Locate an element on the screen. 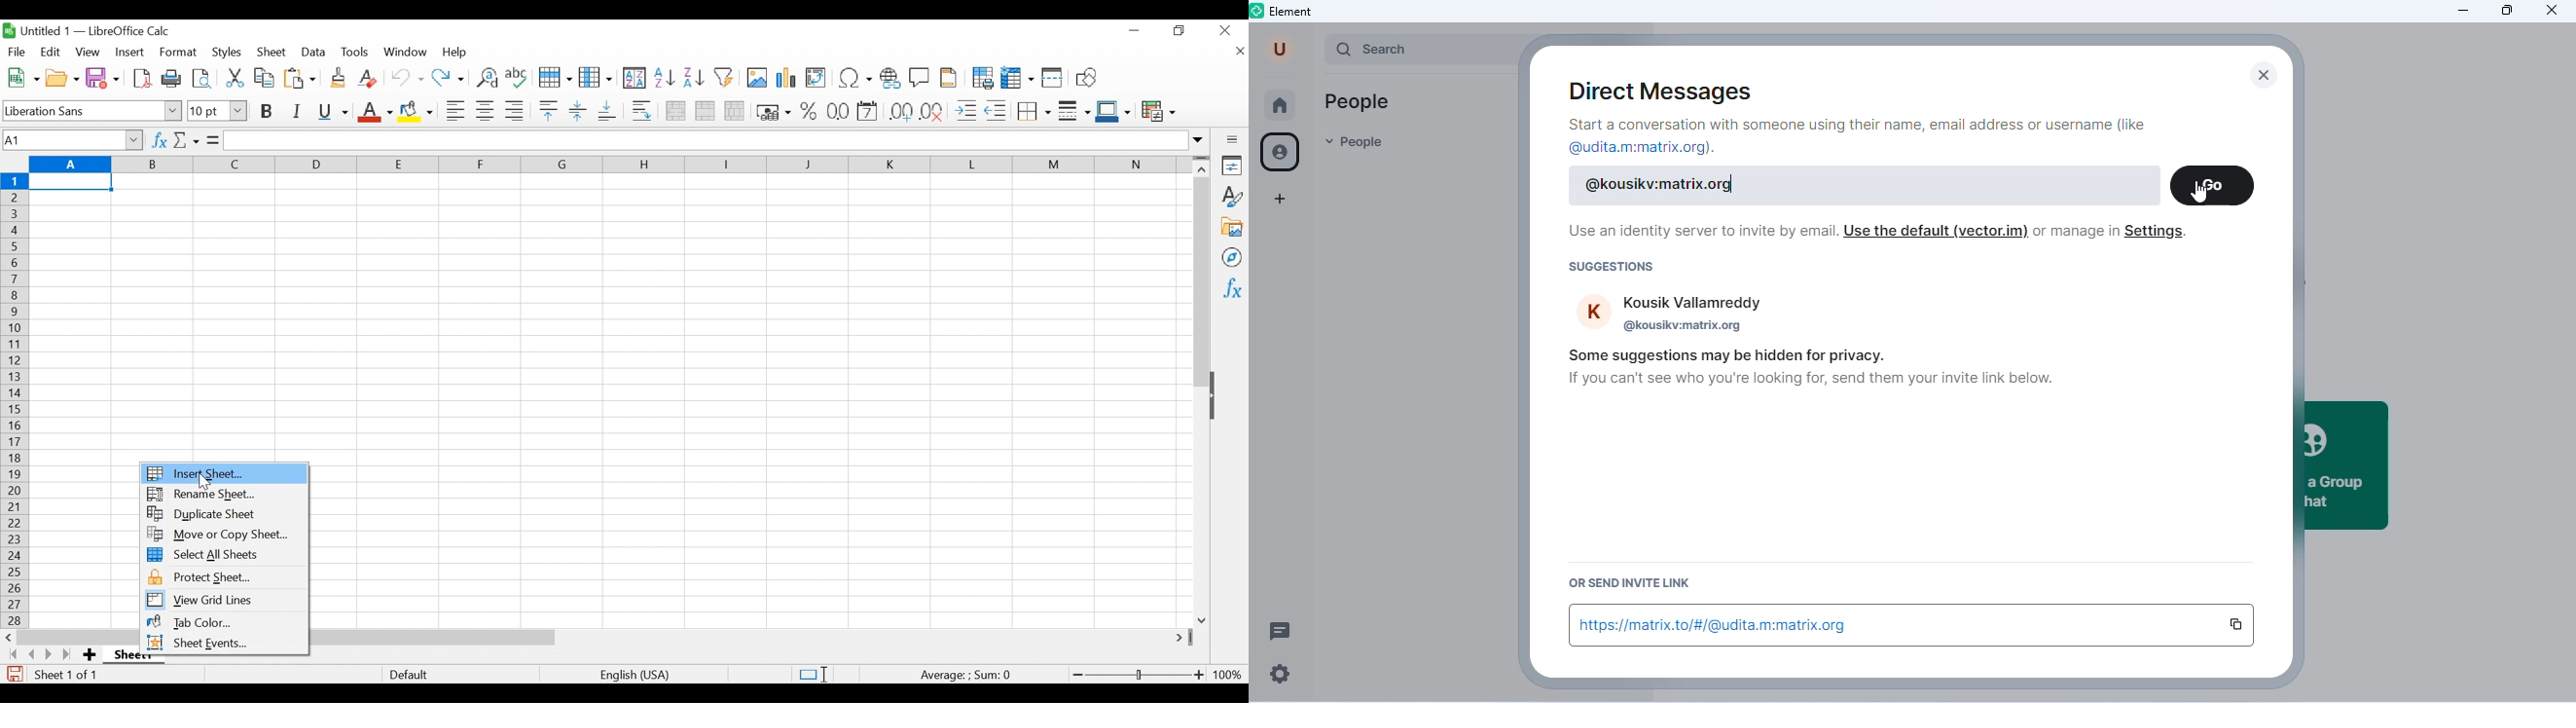 The image size is (2576, 728). Format Percent is located at coordinates (809, 112).